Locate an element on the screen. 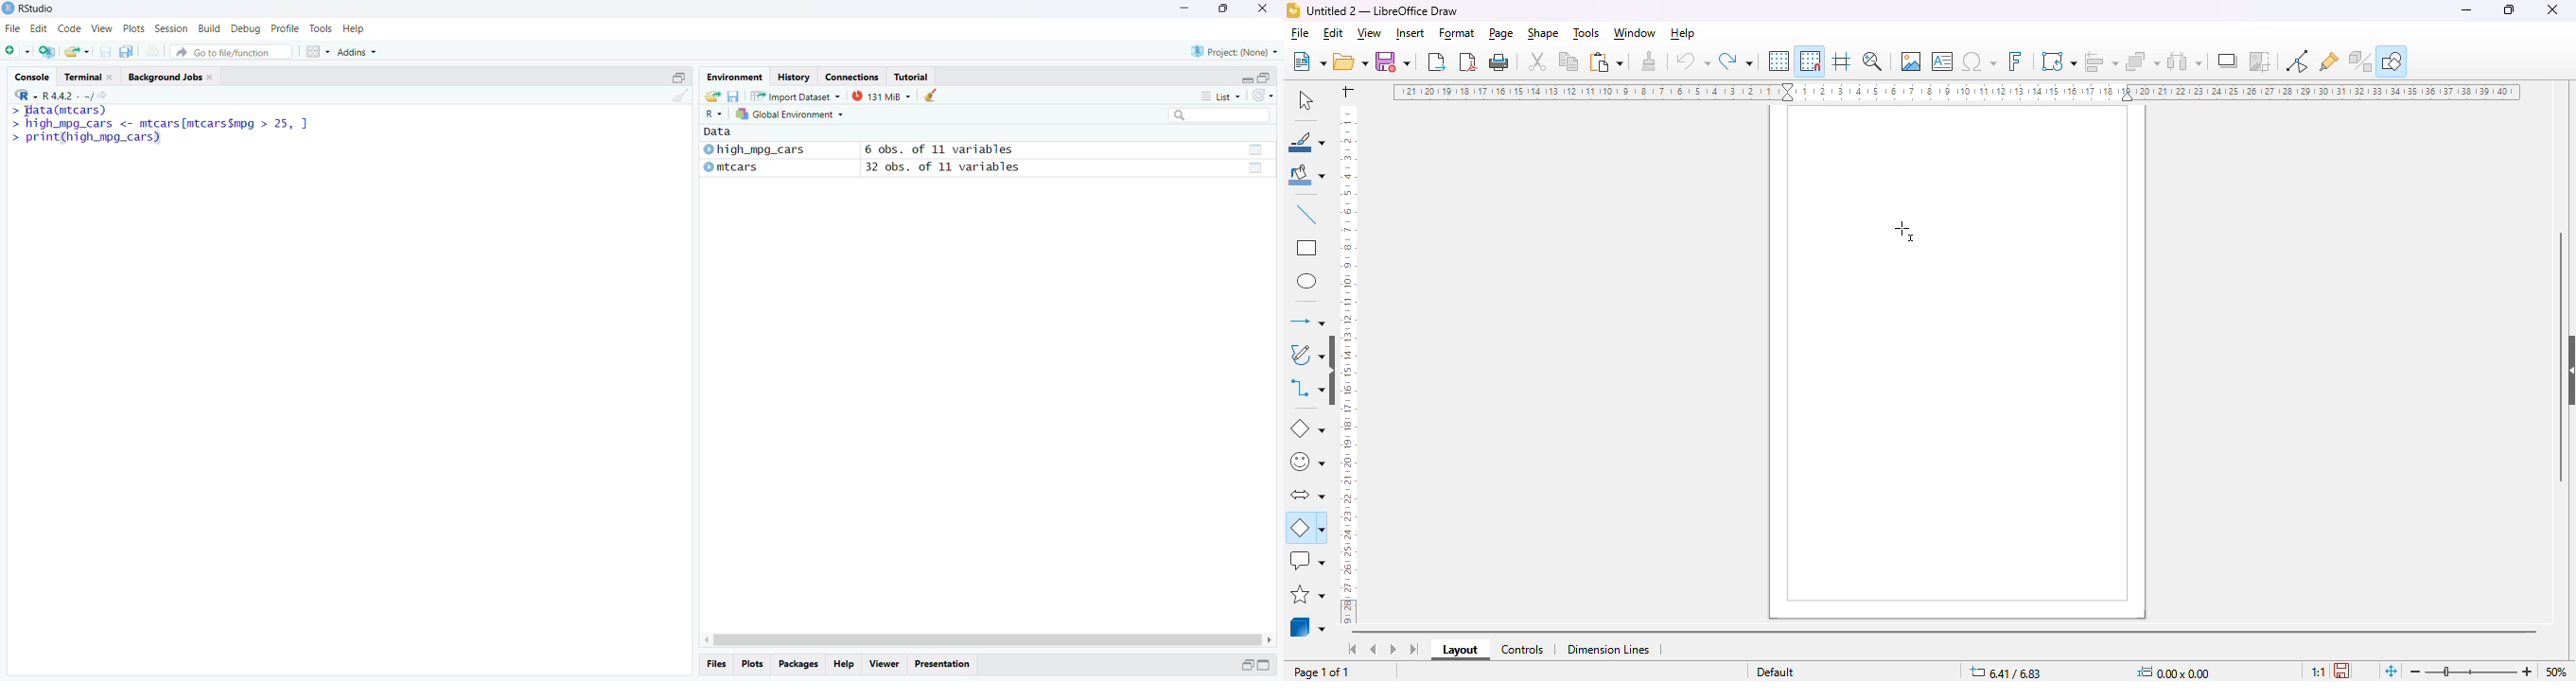  minimize is located at coordinates (1248, 80).